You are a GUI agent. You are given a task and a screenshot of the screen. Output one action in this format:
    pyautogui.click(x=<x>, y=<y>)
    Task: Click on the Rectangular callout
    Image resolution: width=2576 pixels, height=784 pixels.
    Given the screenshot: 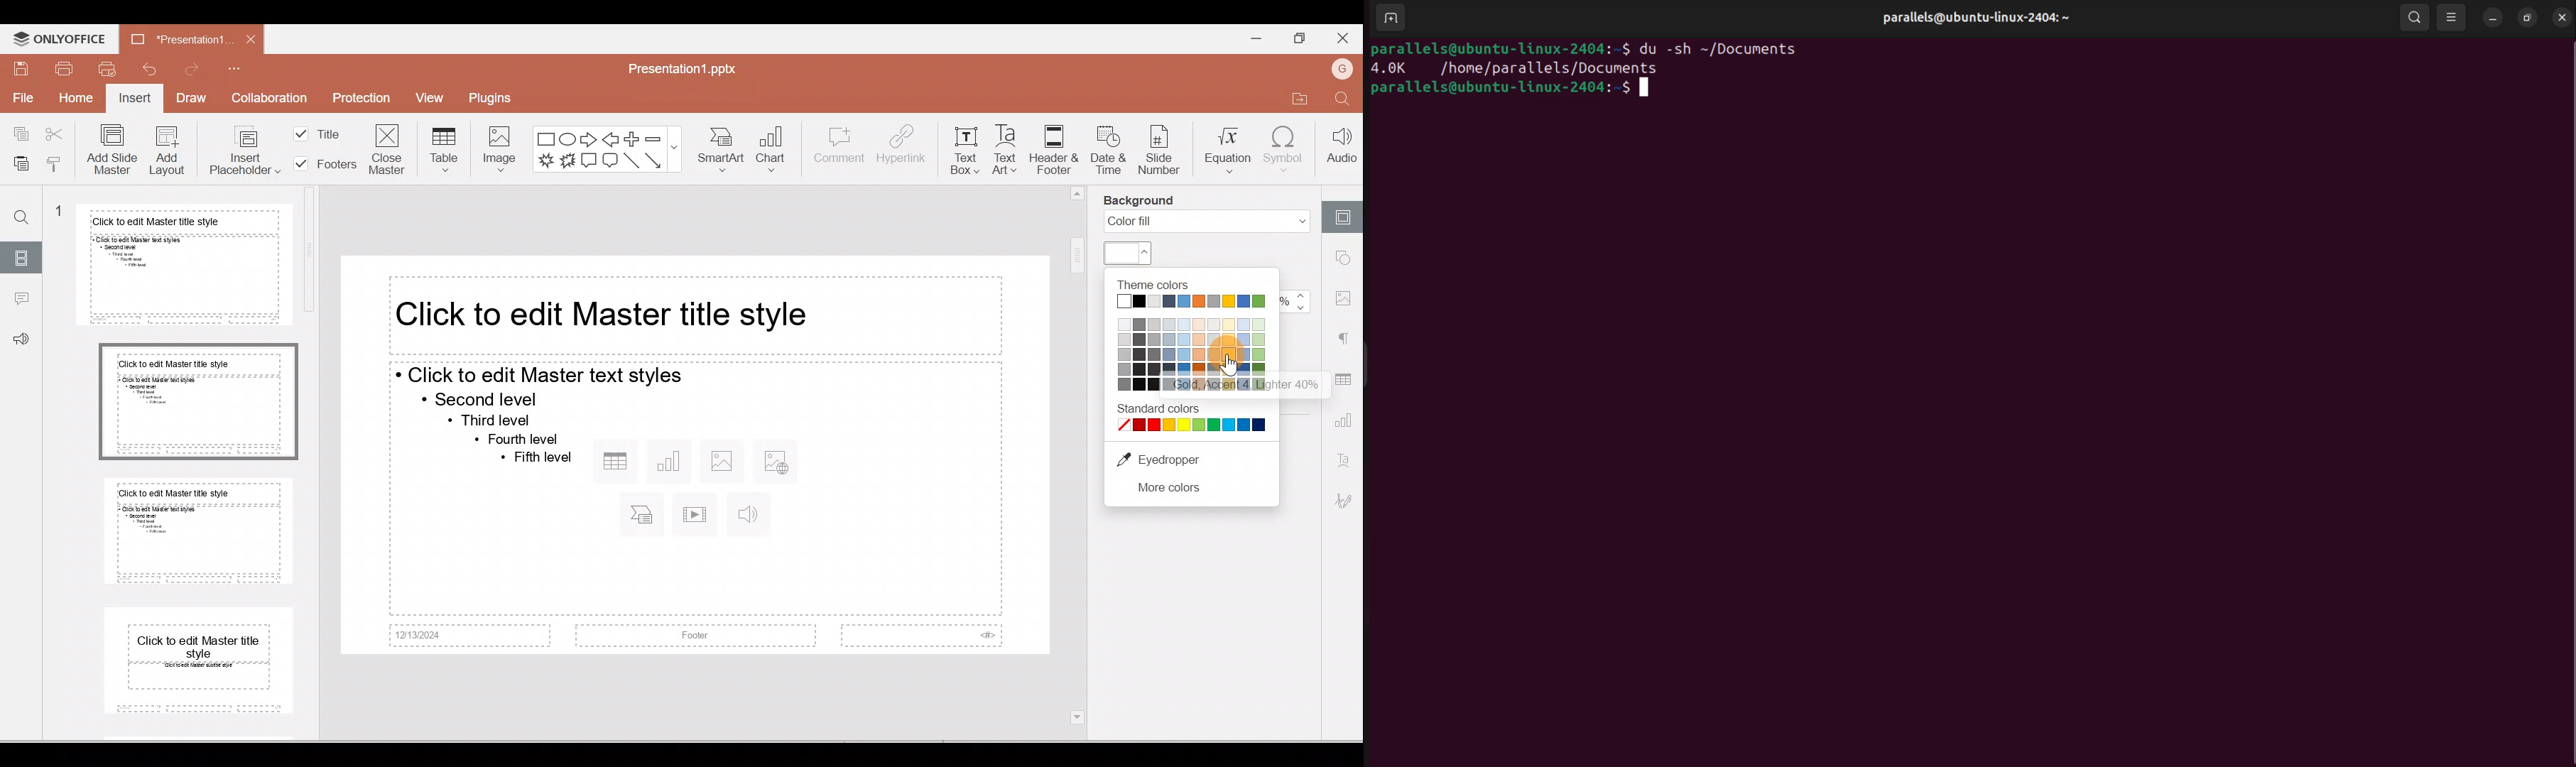 What is the action you would take?
    pyautogui.click(x=589, y=163)
    